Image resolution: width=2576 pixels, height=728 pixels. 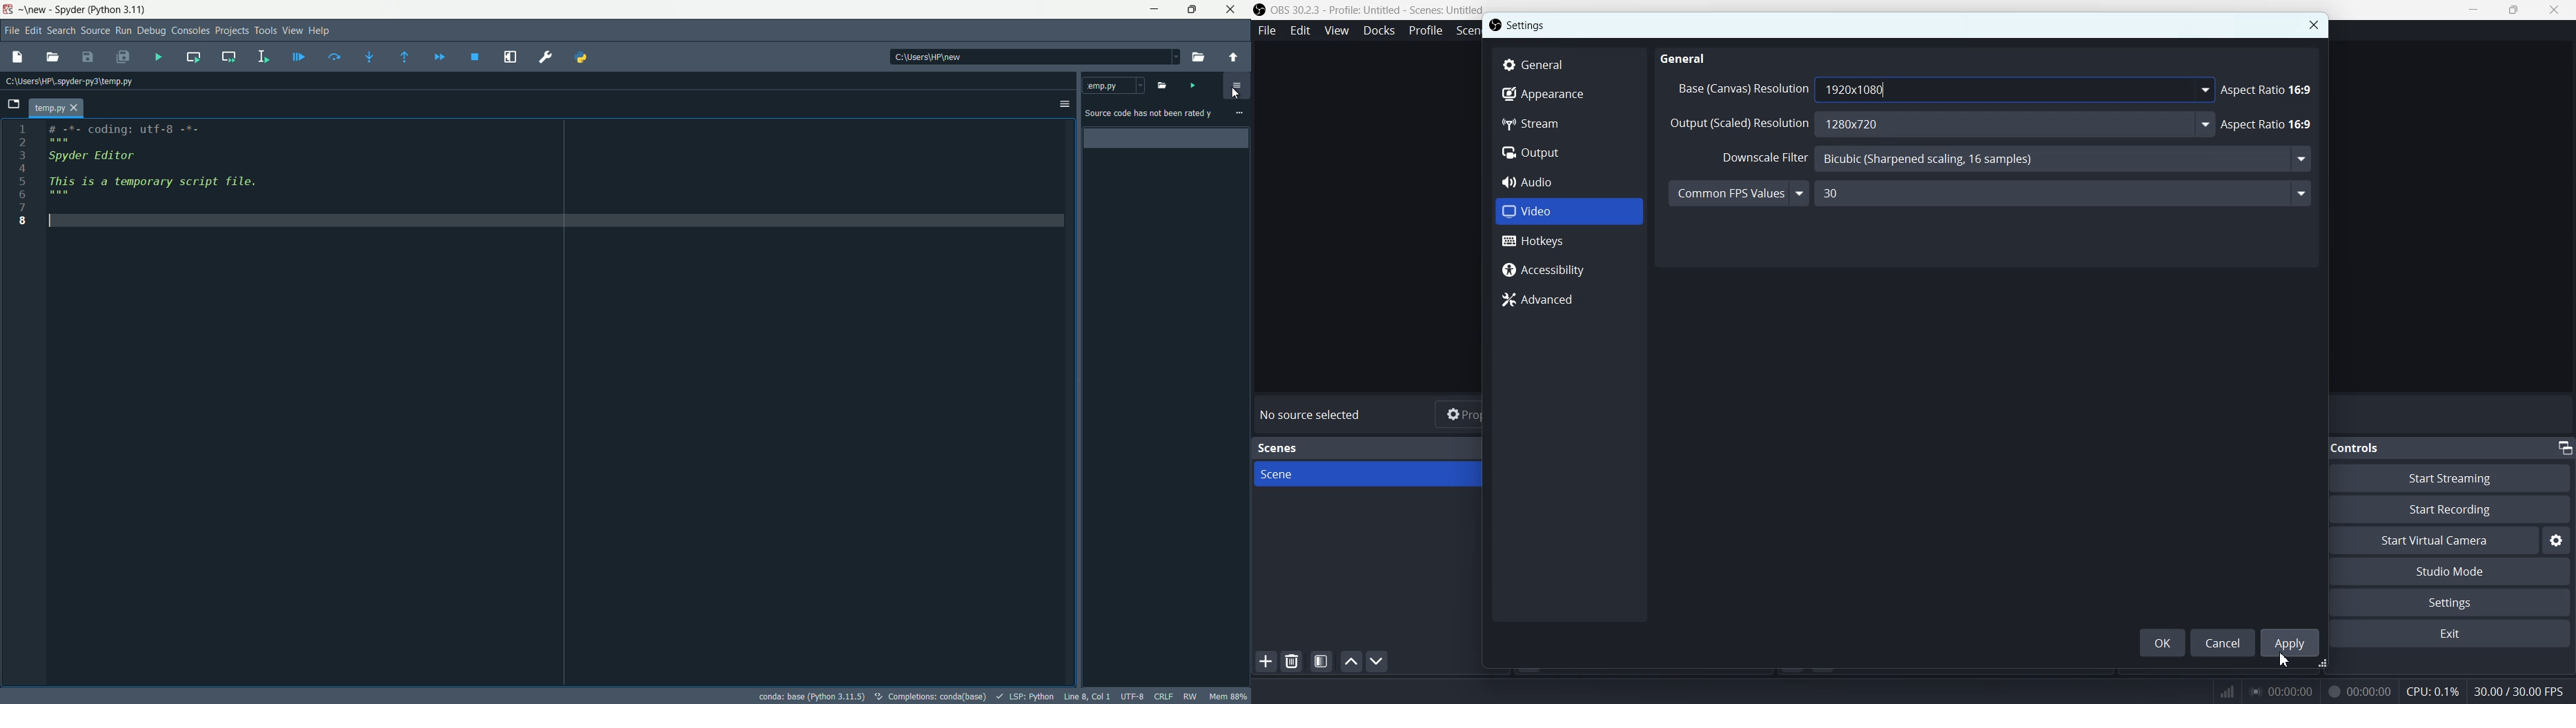 What do you see at coordinates (1236, 85) in the screenshot?
I see `code analysis settings` at bounding box center [1236, 85].